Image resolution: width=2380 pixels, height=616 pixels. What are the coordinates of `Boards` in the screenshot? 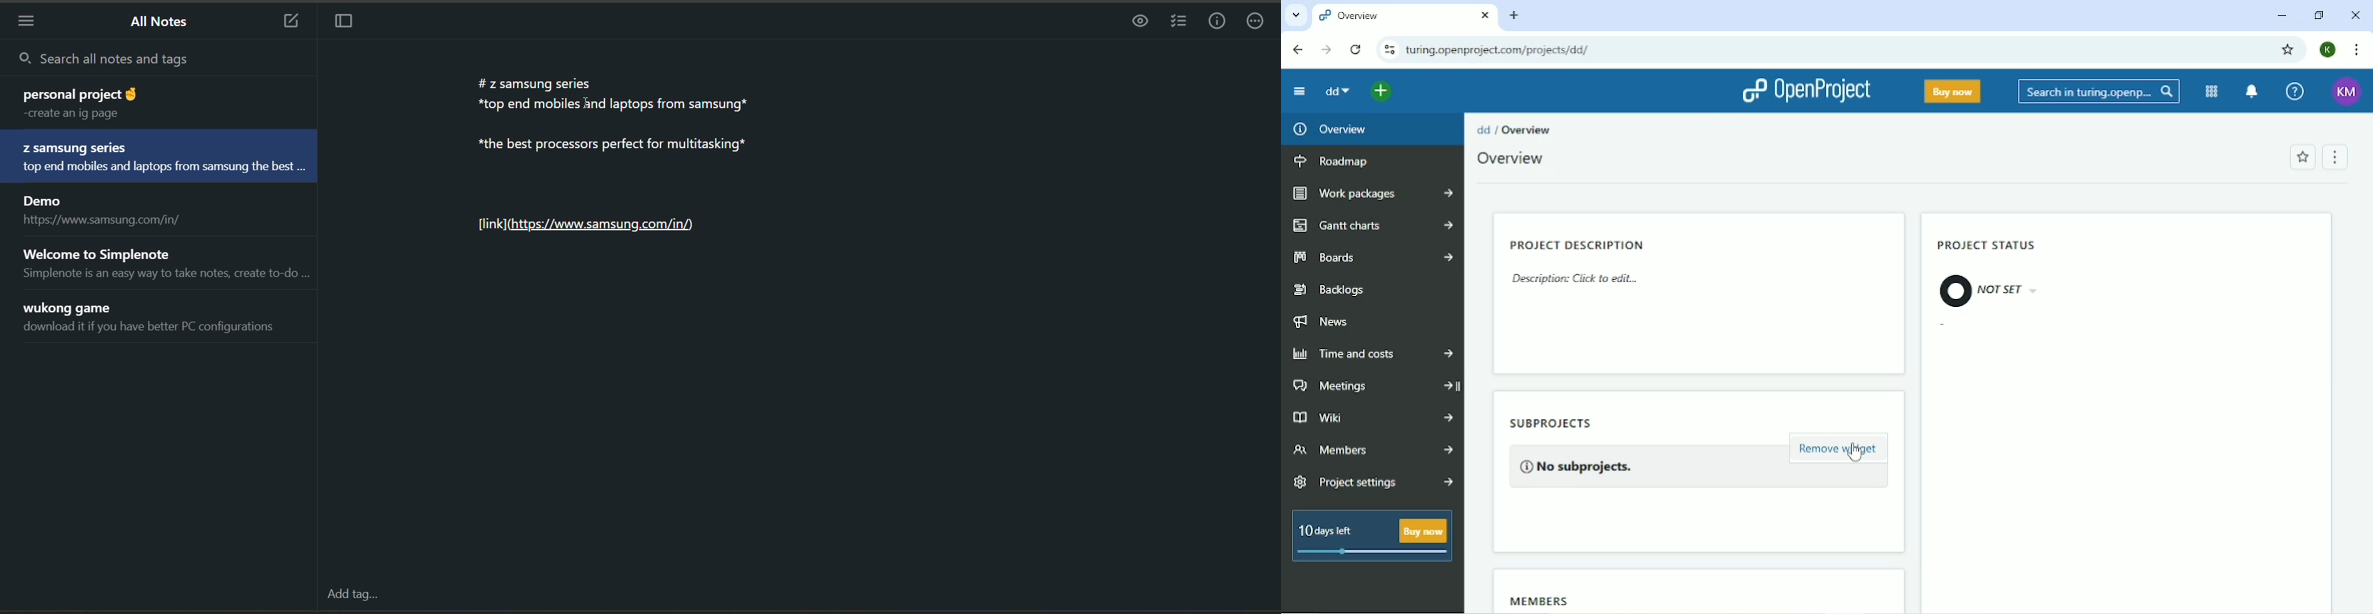 It's located at (1374, 258).